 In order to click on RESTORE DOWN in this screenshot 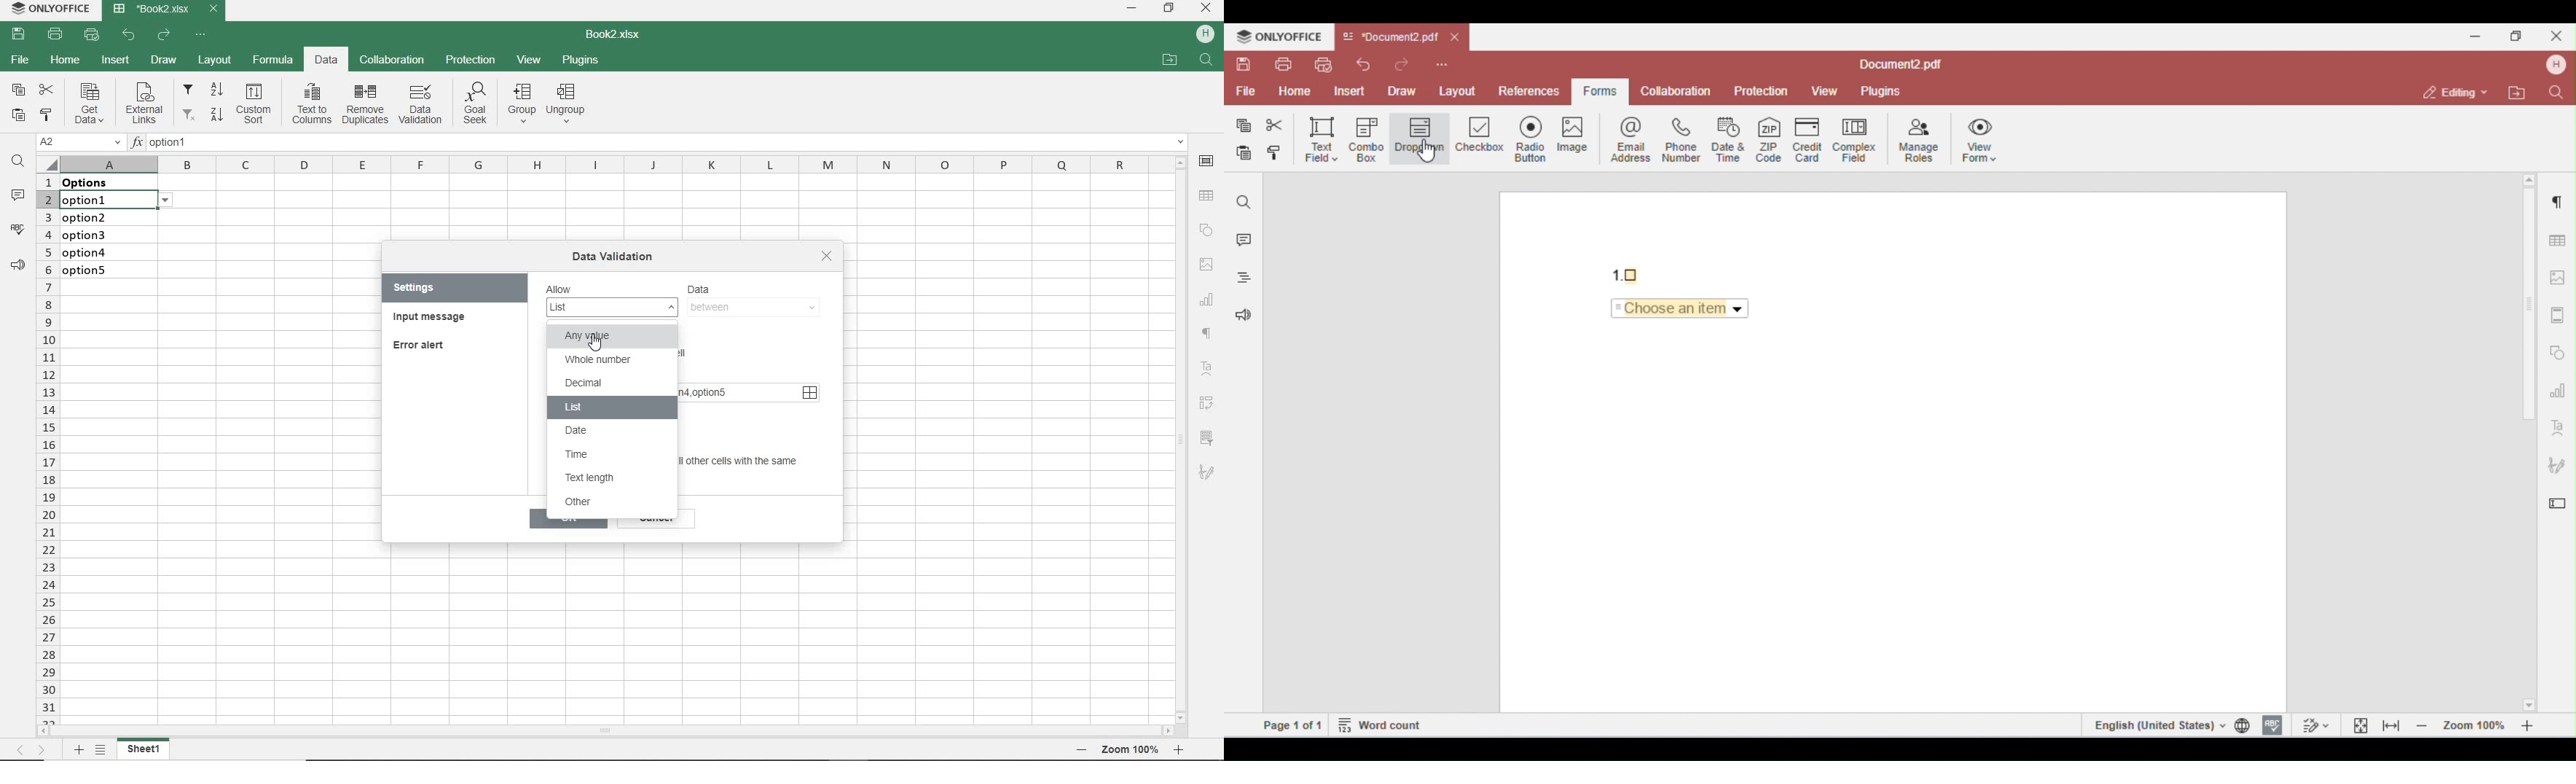, I will do `click(1169, 9)`.